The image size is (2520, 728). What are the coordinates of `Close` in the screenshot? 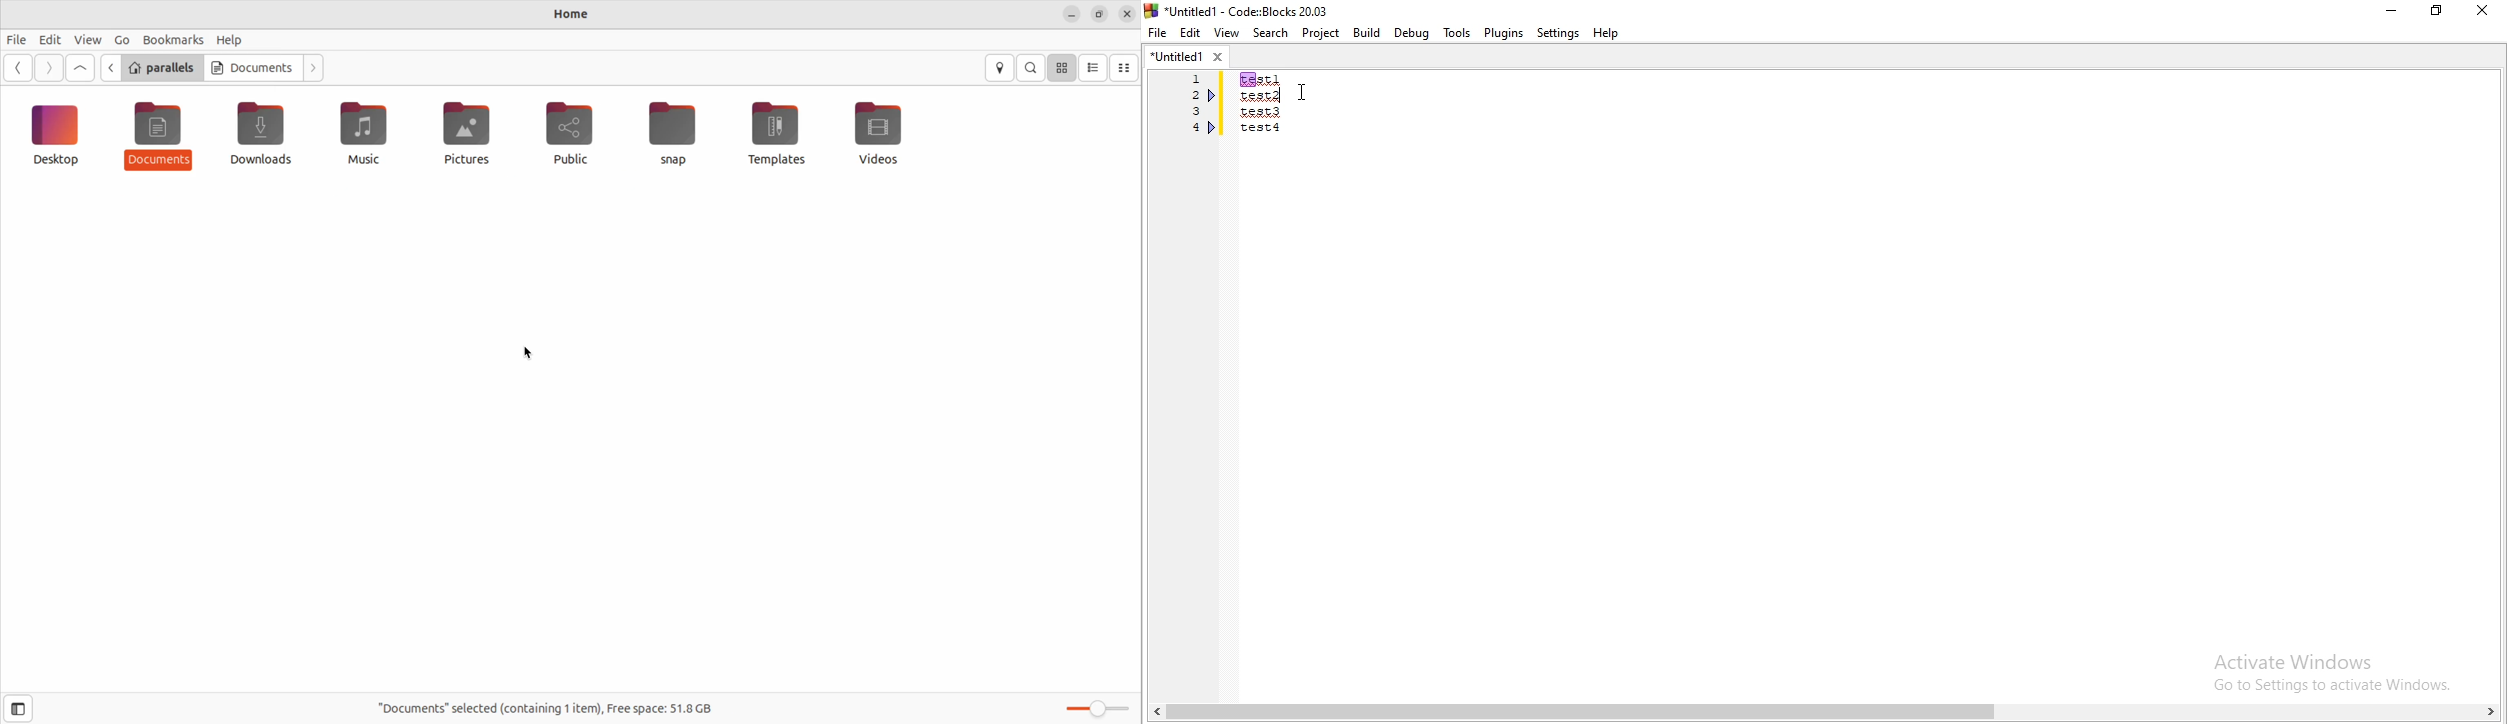 It's located at (2483, 10).